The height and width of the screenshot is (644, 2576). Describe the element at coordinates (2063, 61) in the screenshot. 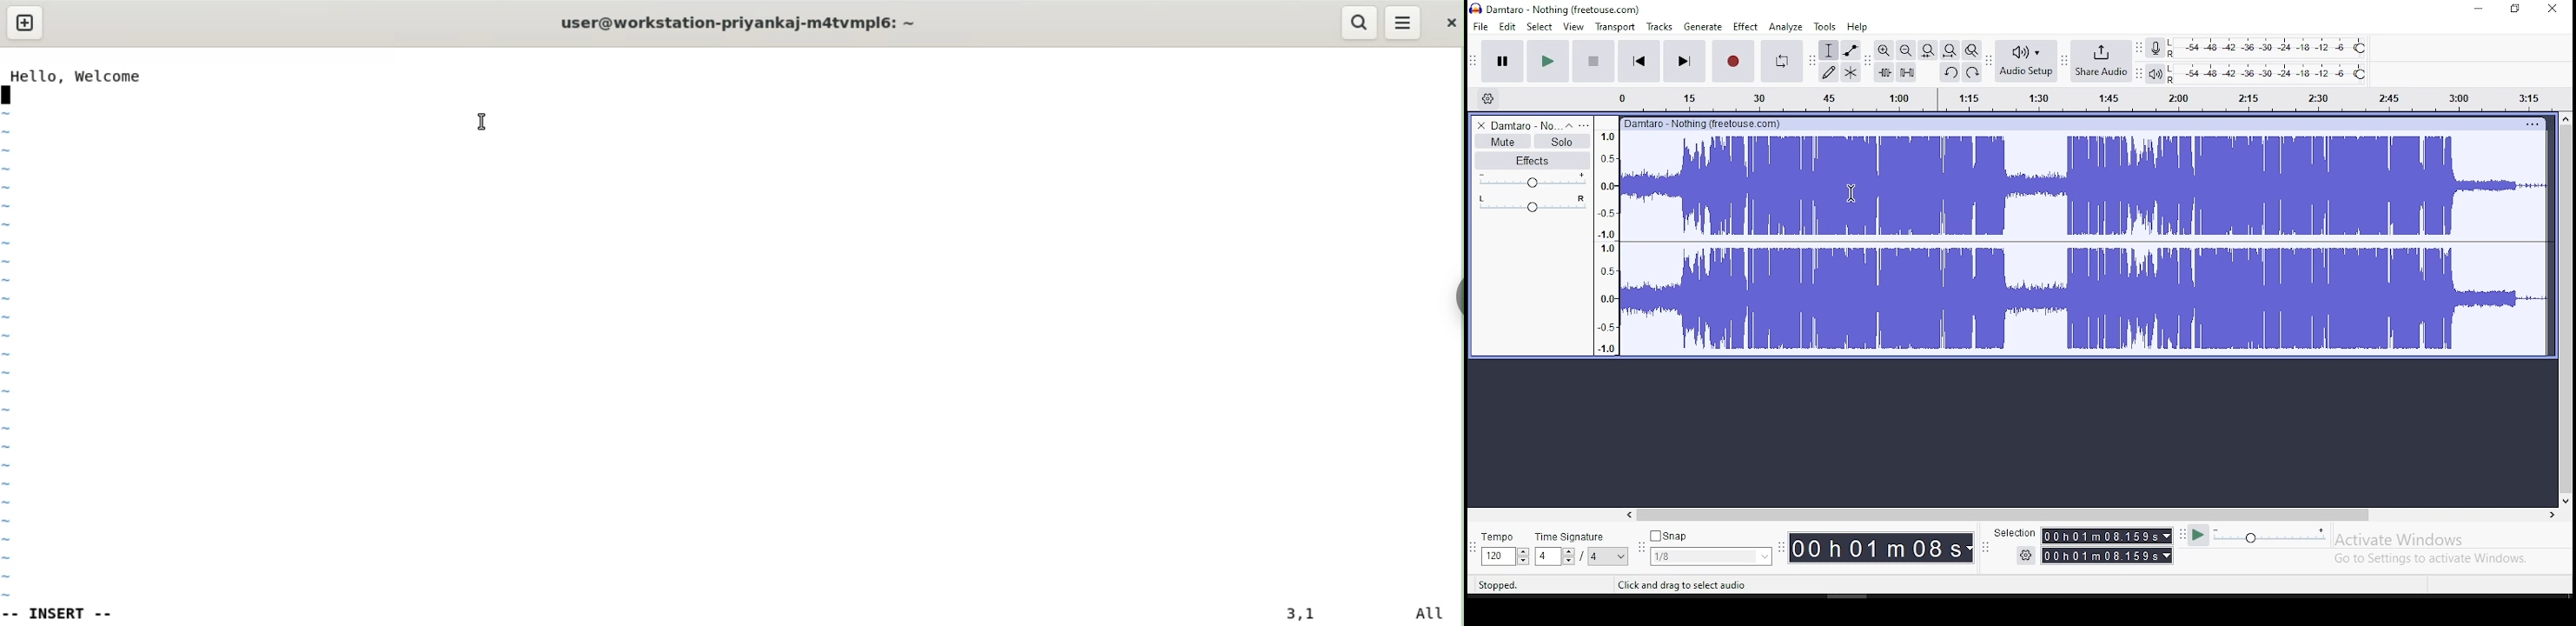

I see `` at that location.